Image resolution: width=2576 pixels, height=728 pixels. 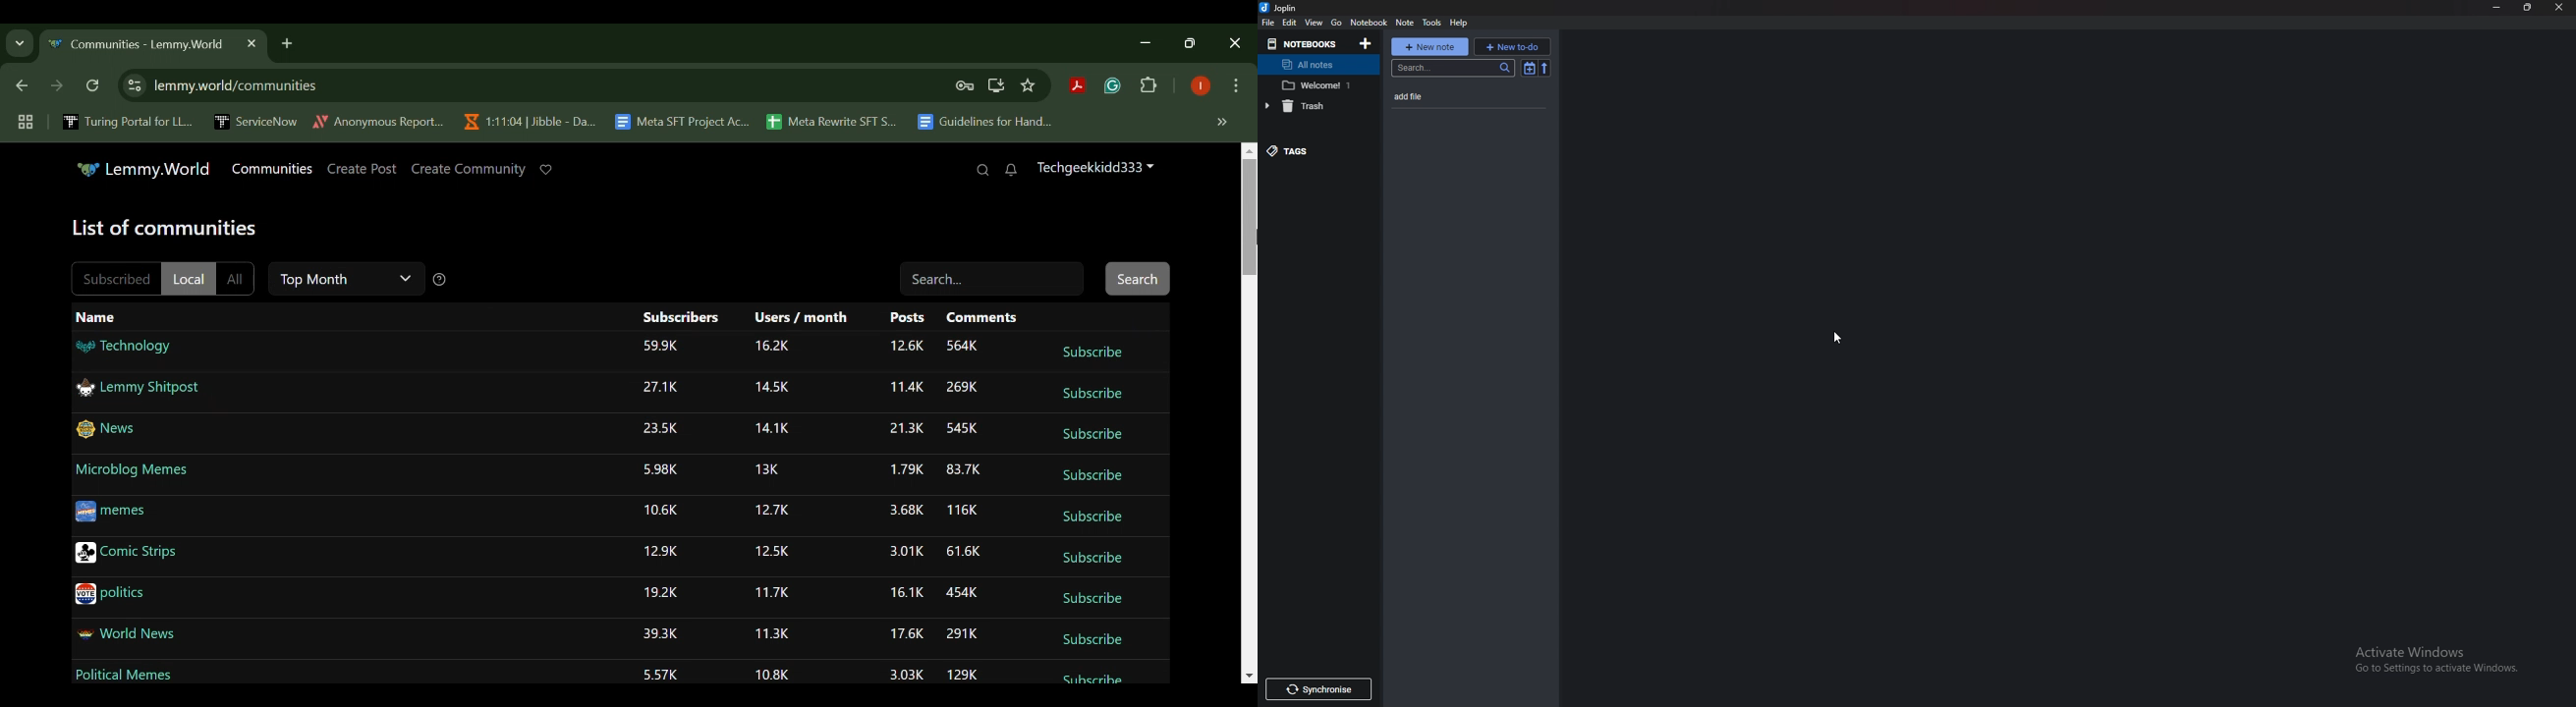 I want to click on Synchronize, so click(x=1317, y=689).